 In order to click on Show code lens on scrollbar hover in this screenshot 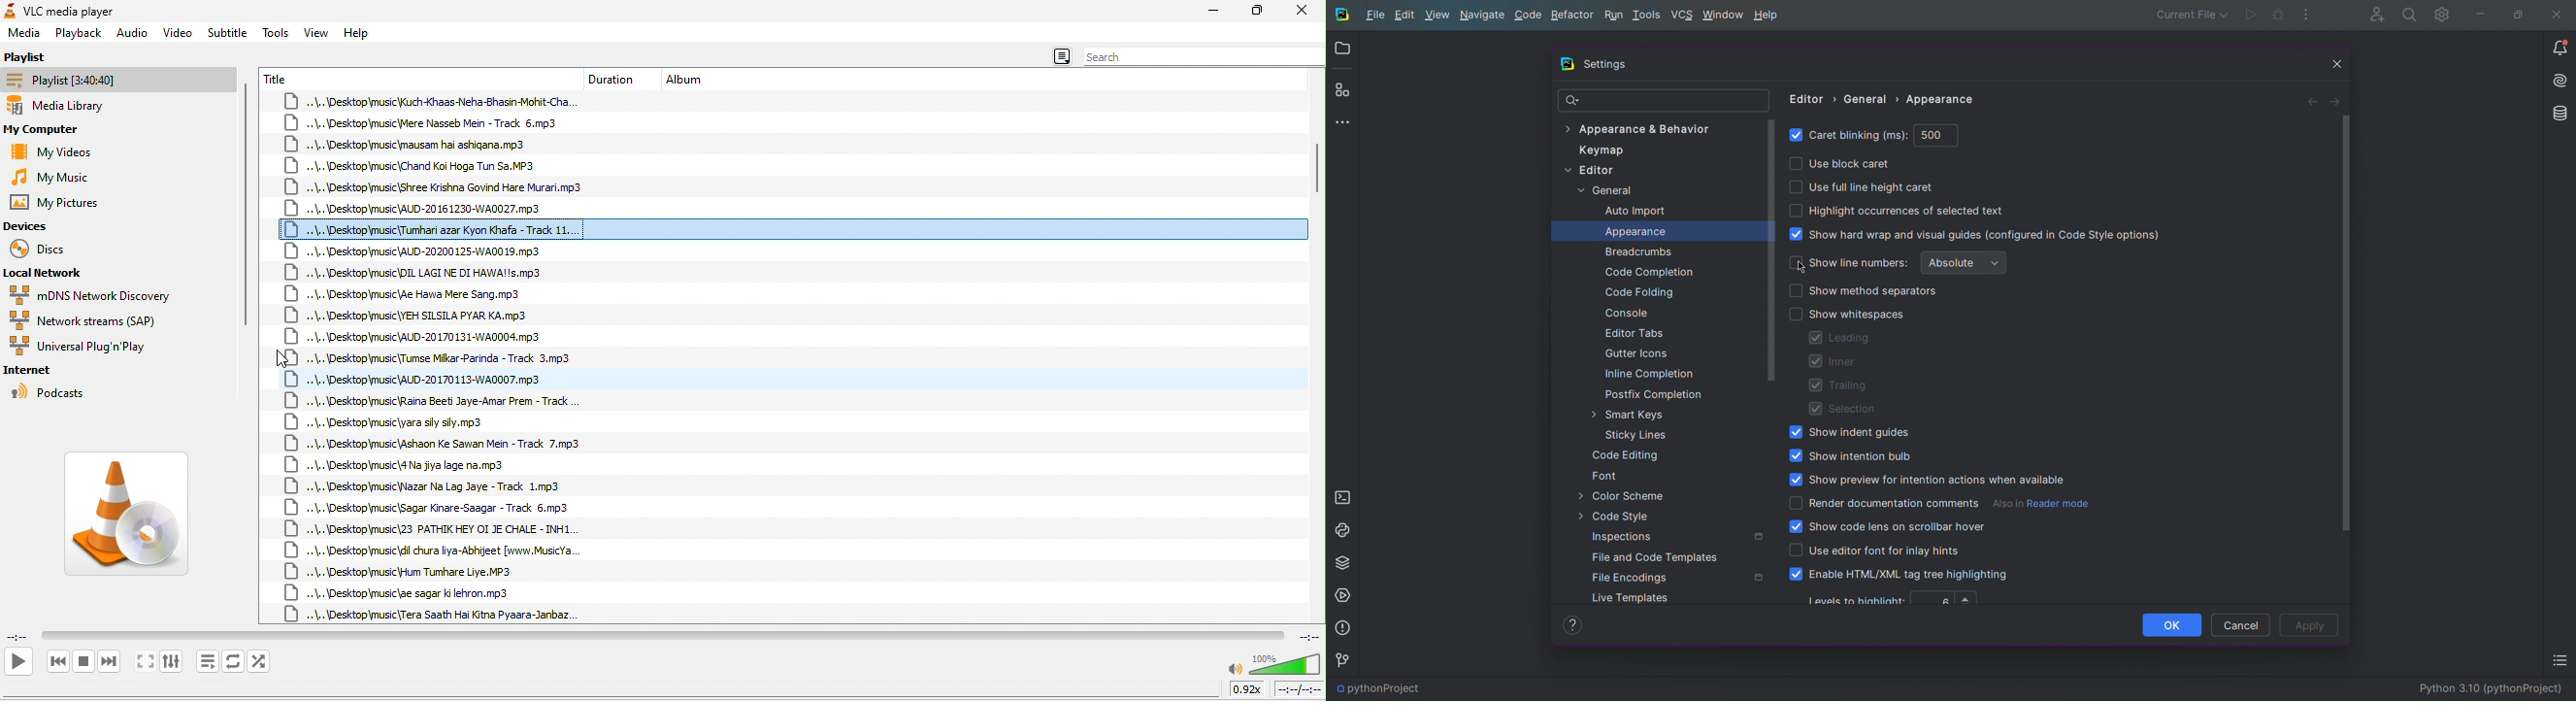, I will do `click(1888, 528)`.